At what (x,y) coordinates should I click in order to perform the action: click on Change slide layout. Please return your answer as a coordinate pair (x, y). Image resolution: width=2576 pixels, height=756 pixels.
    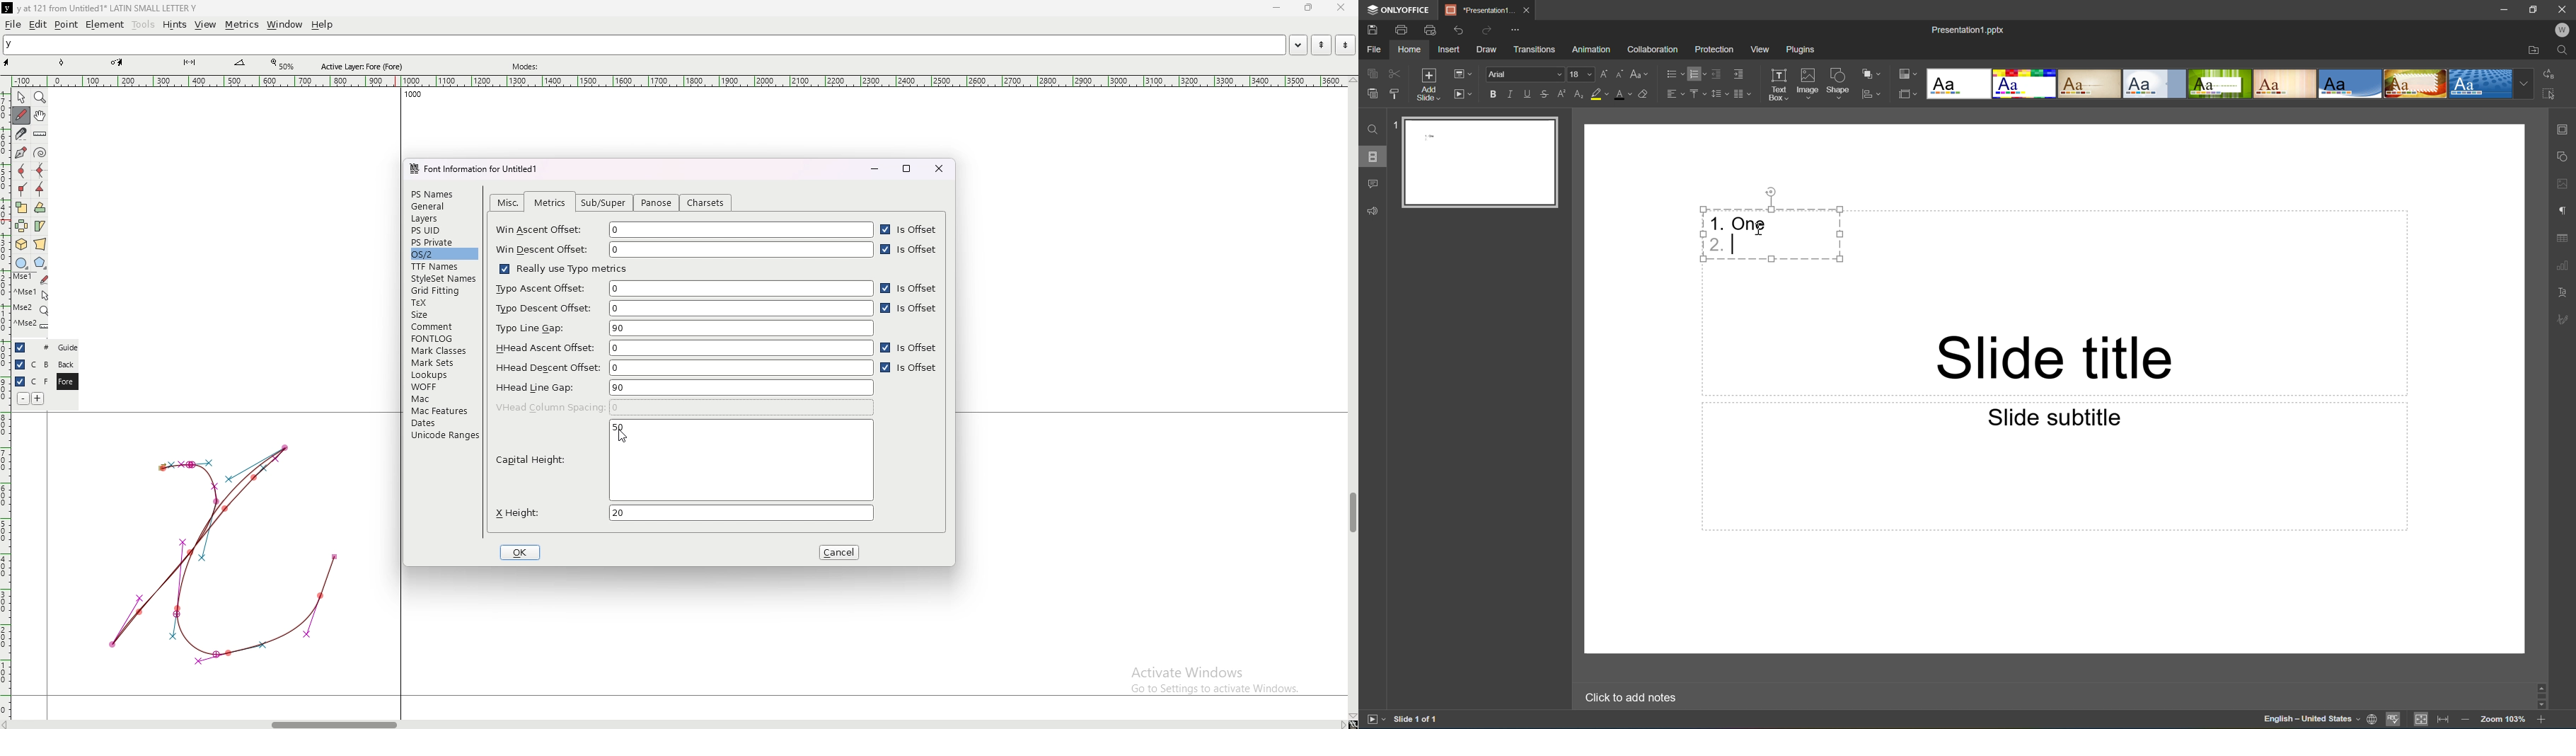
    Looking at the image, I should click on (1461, 73).